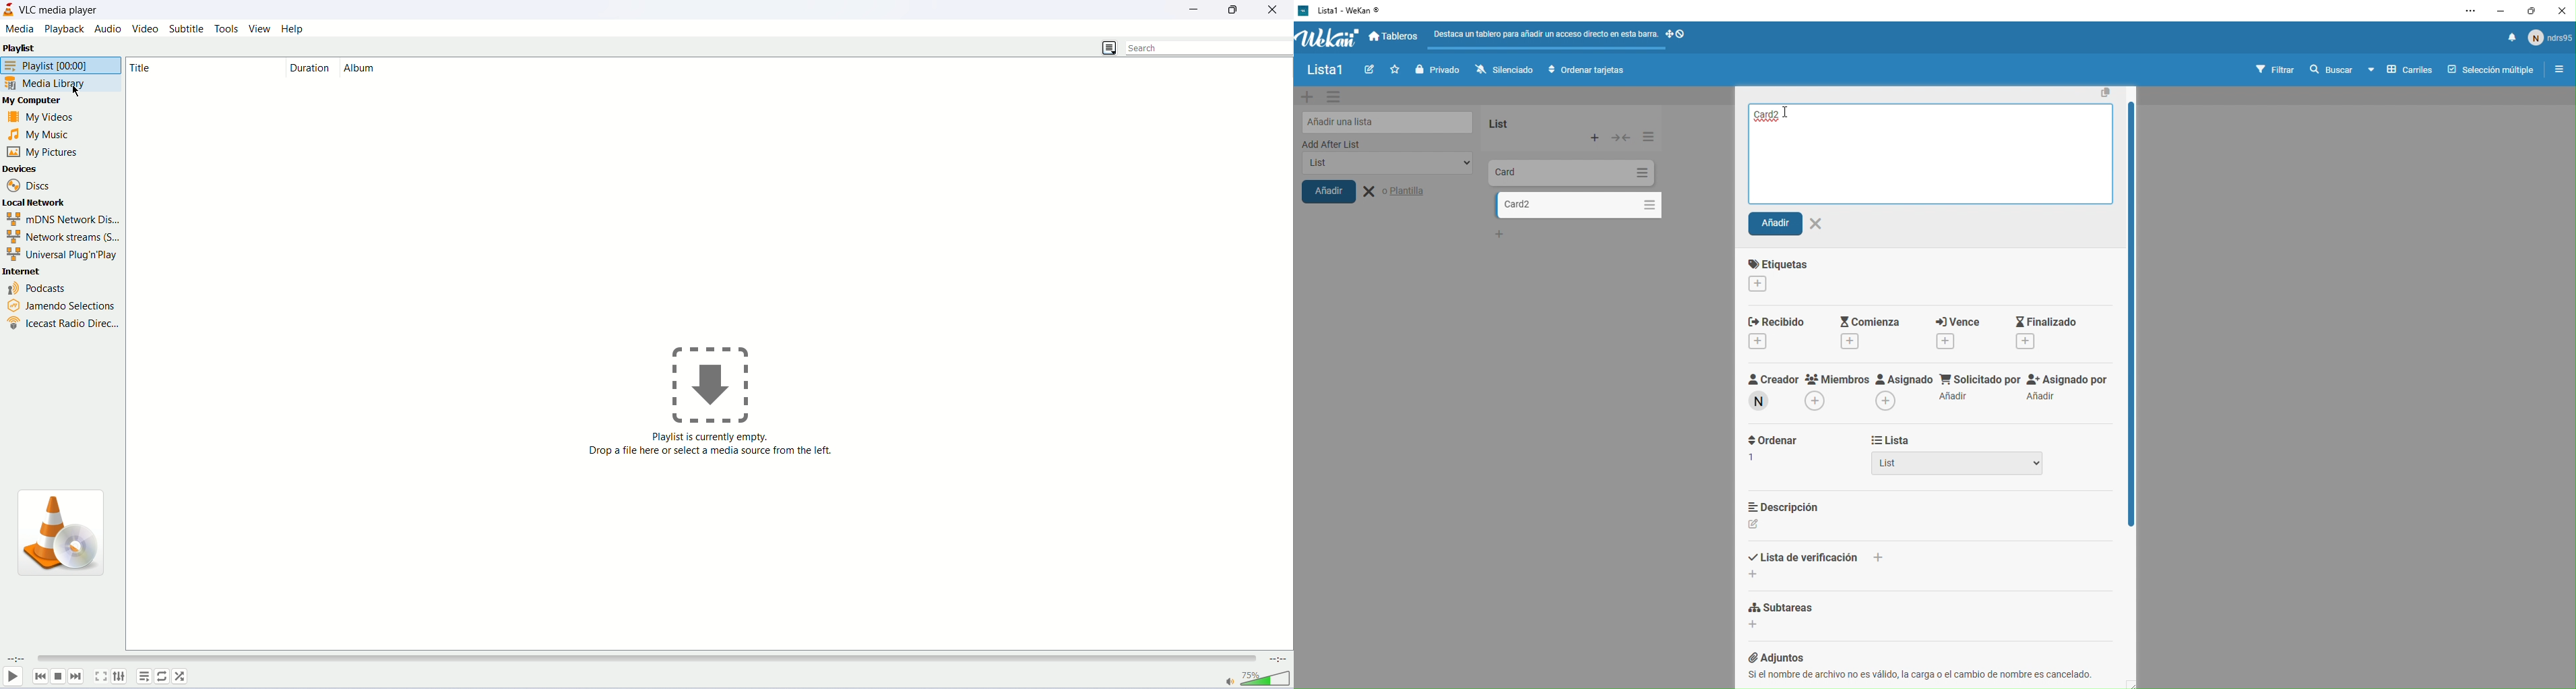  I want to click on vertical scroll bar, so click(2135, 353).